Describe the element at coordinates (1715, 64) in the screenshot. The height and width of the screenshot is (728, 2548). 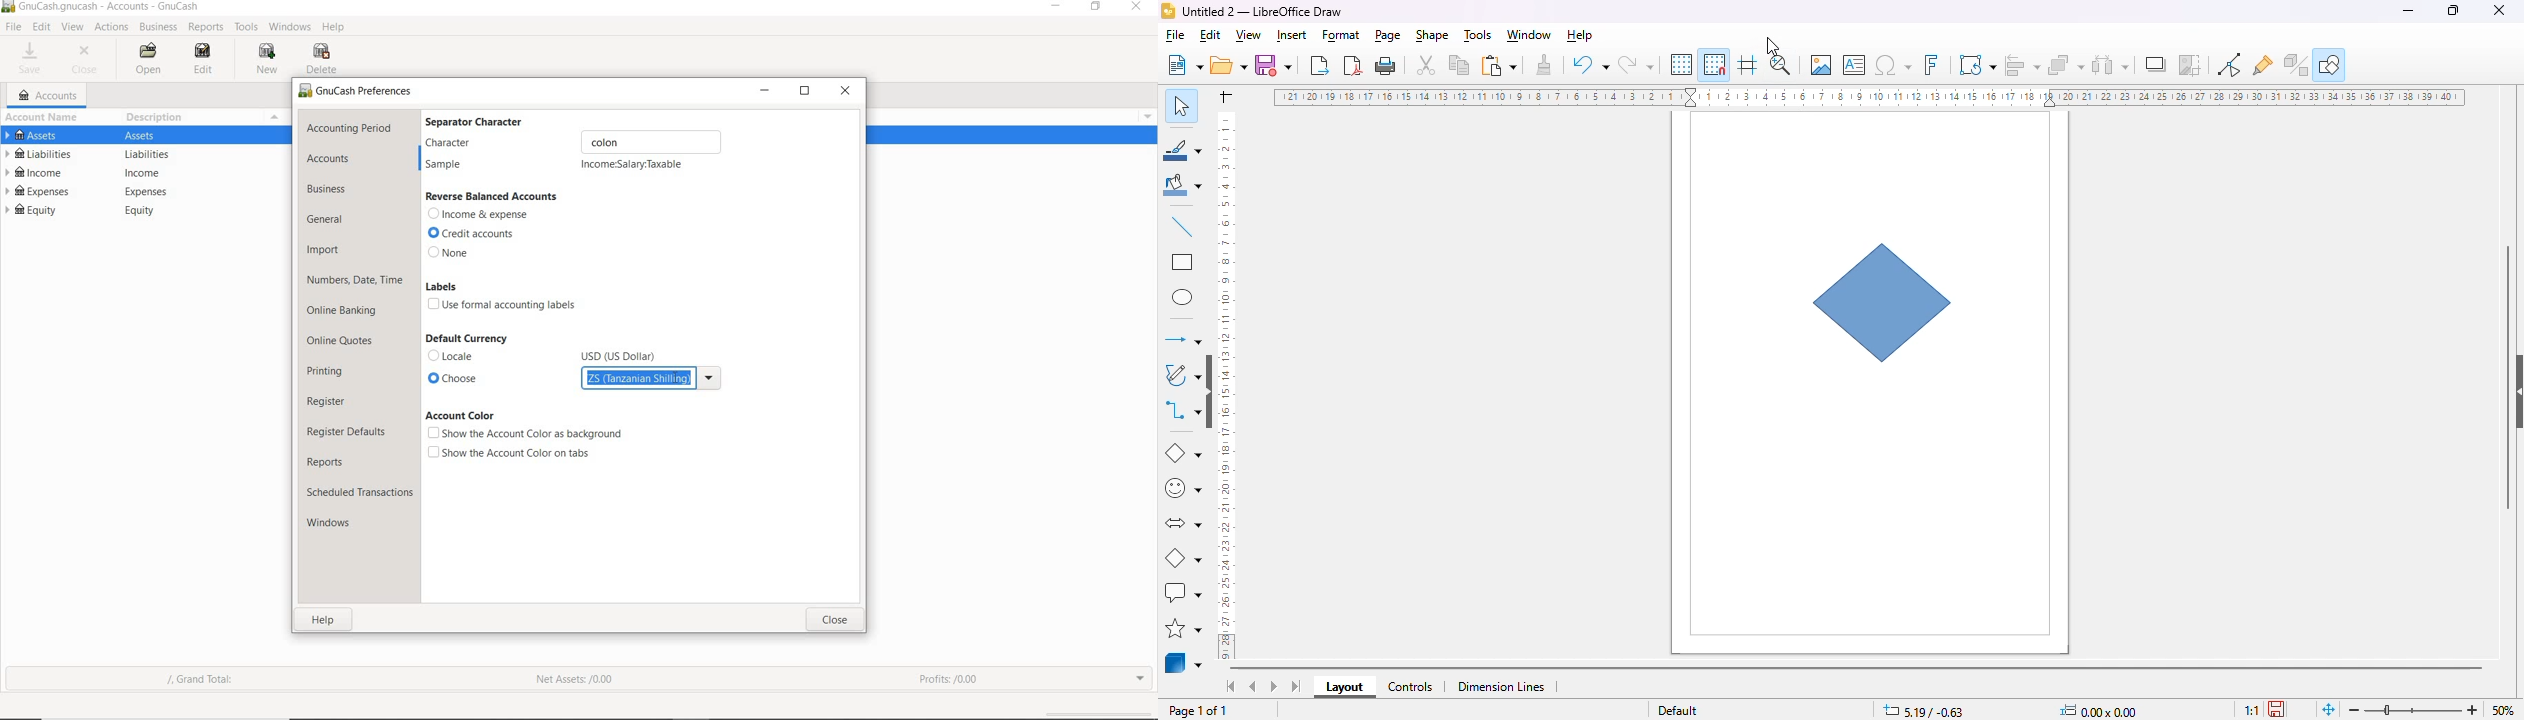
I see `snap to grid` at that location.